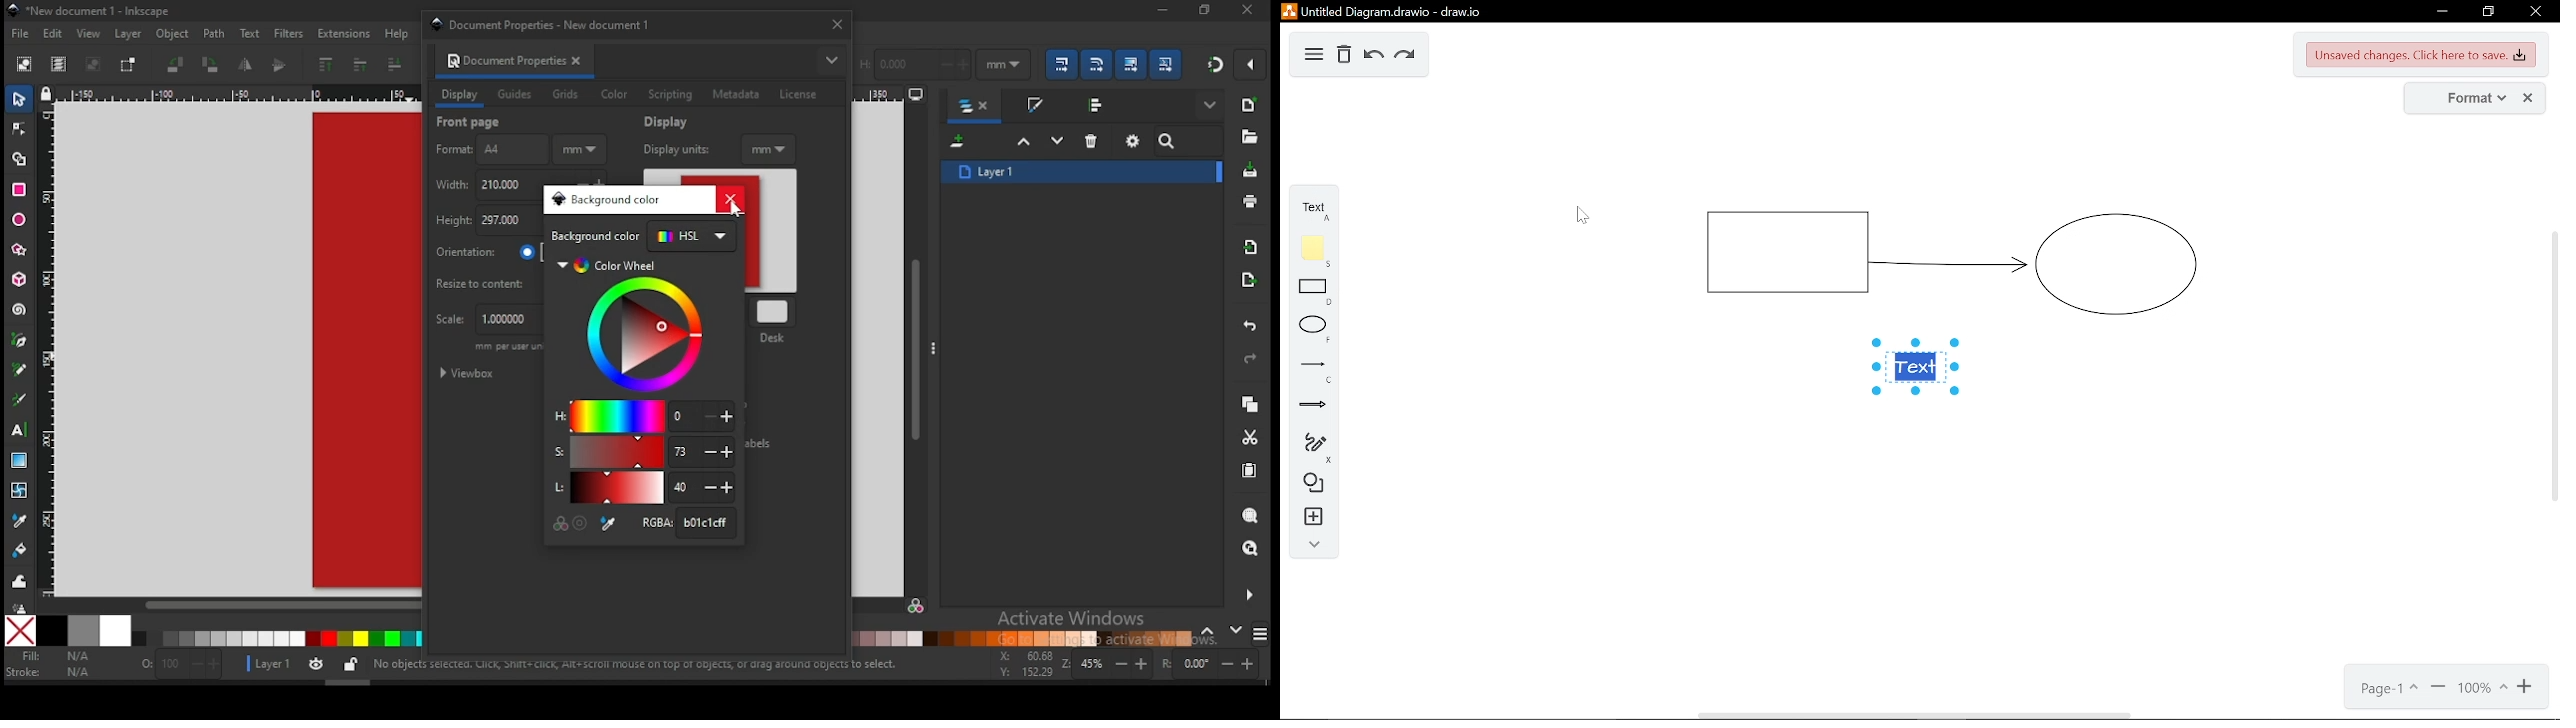 This screenshot has width=2576, height=728. Describe the element at coordinates (487, 252) in the screenshot. I see `page orientation: vertical/horizontal` at that location.